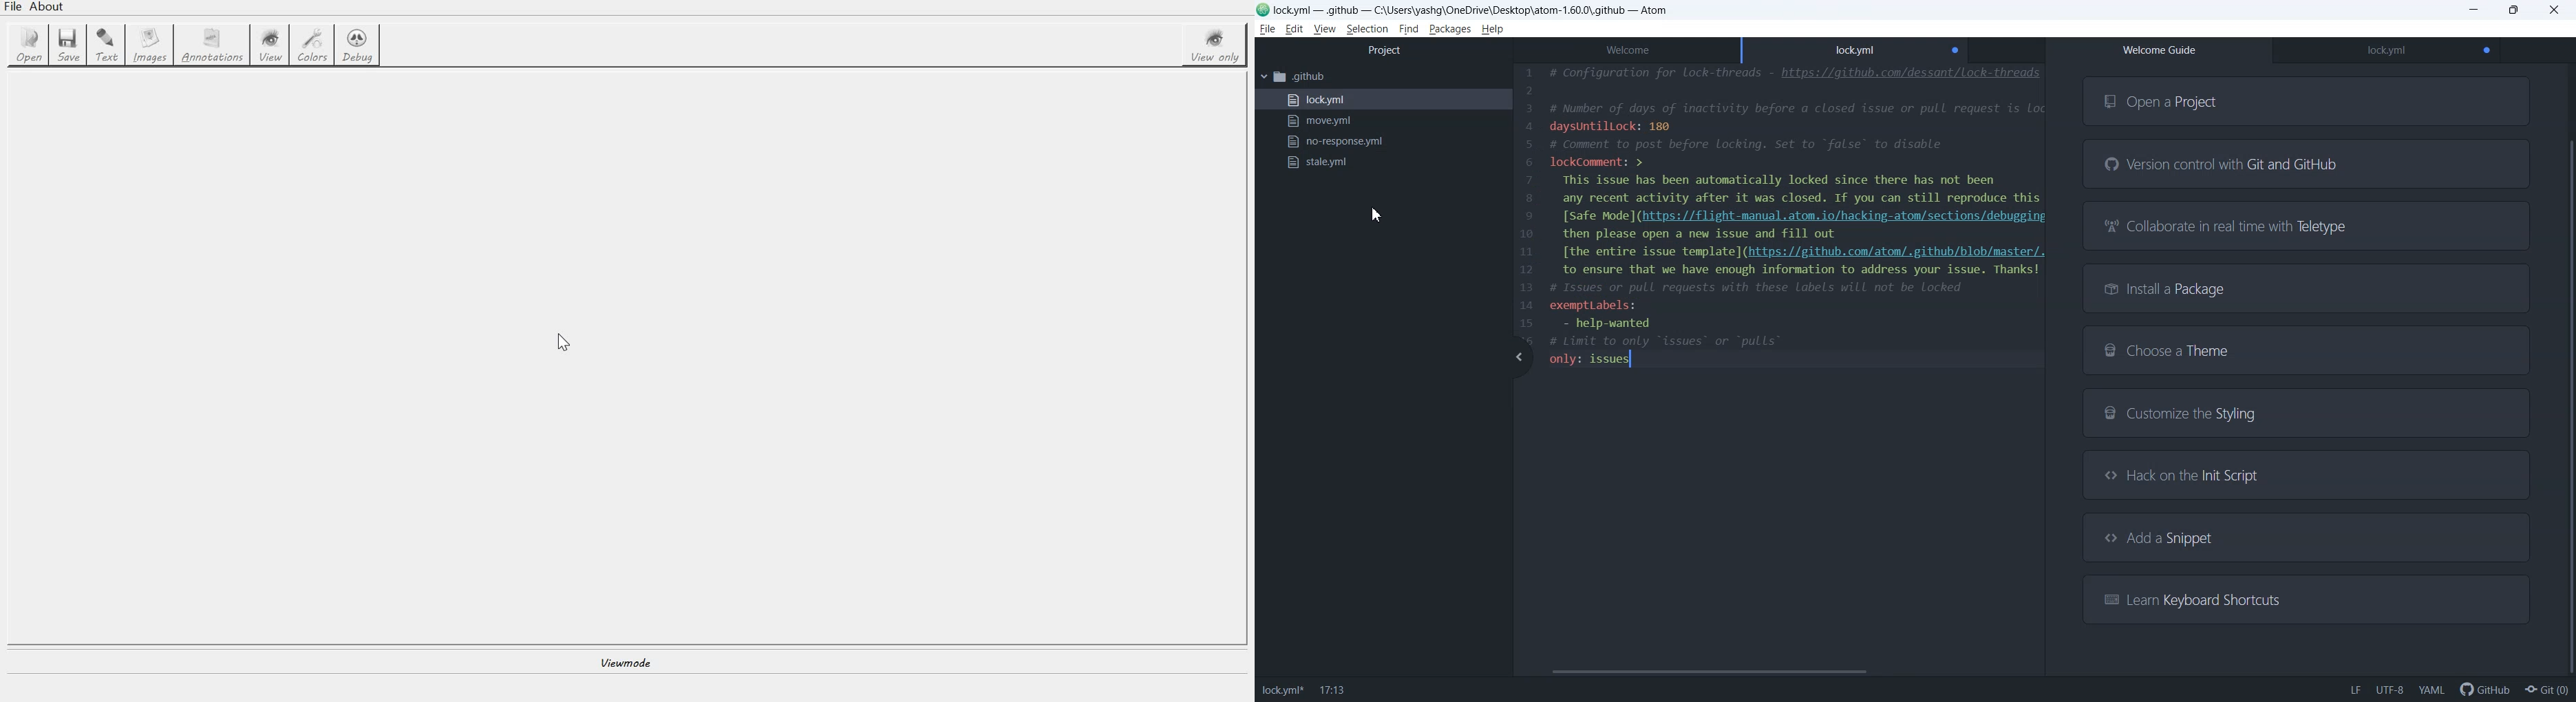 Image resolution: width=2576 pixels, height=728 pixels. Describe the element at coordinates (2389, 690) in the screenshot. I see `UTF-8` at that location.